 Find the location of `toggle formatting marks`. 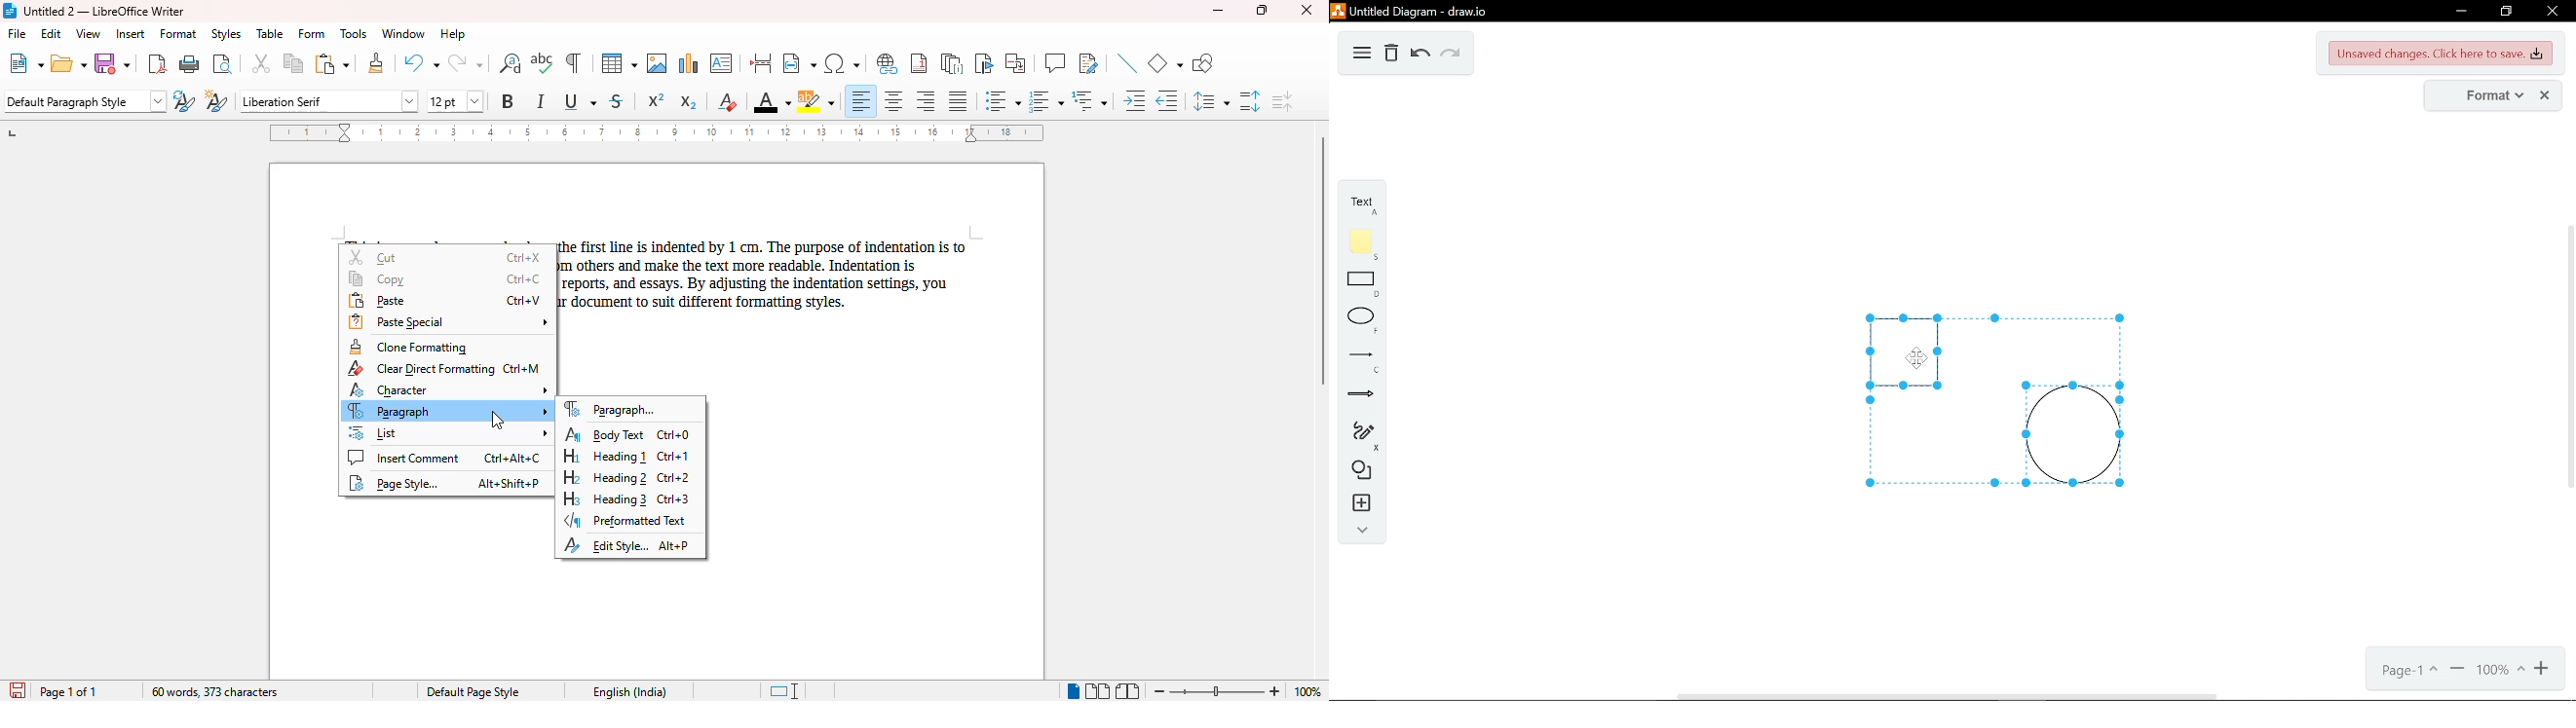

toggle formatting marks is located at coordinates (573, 63).